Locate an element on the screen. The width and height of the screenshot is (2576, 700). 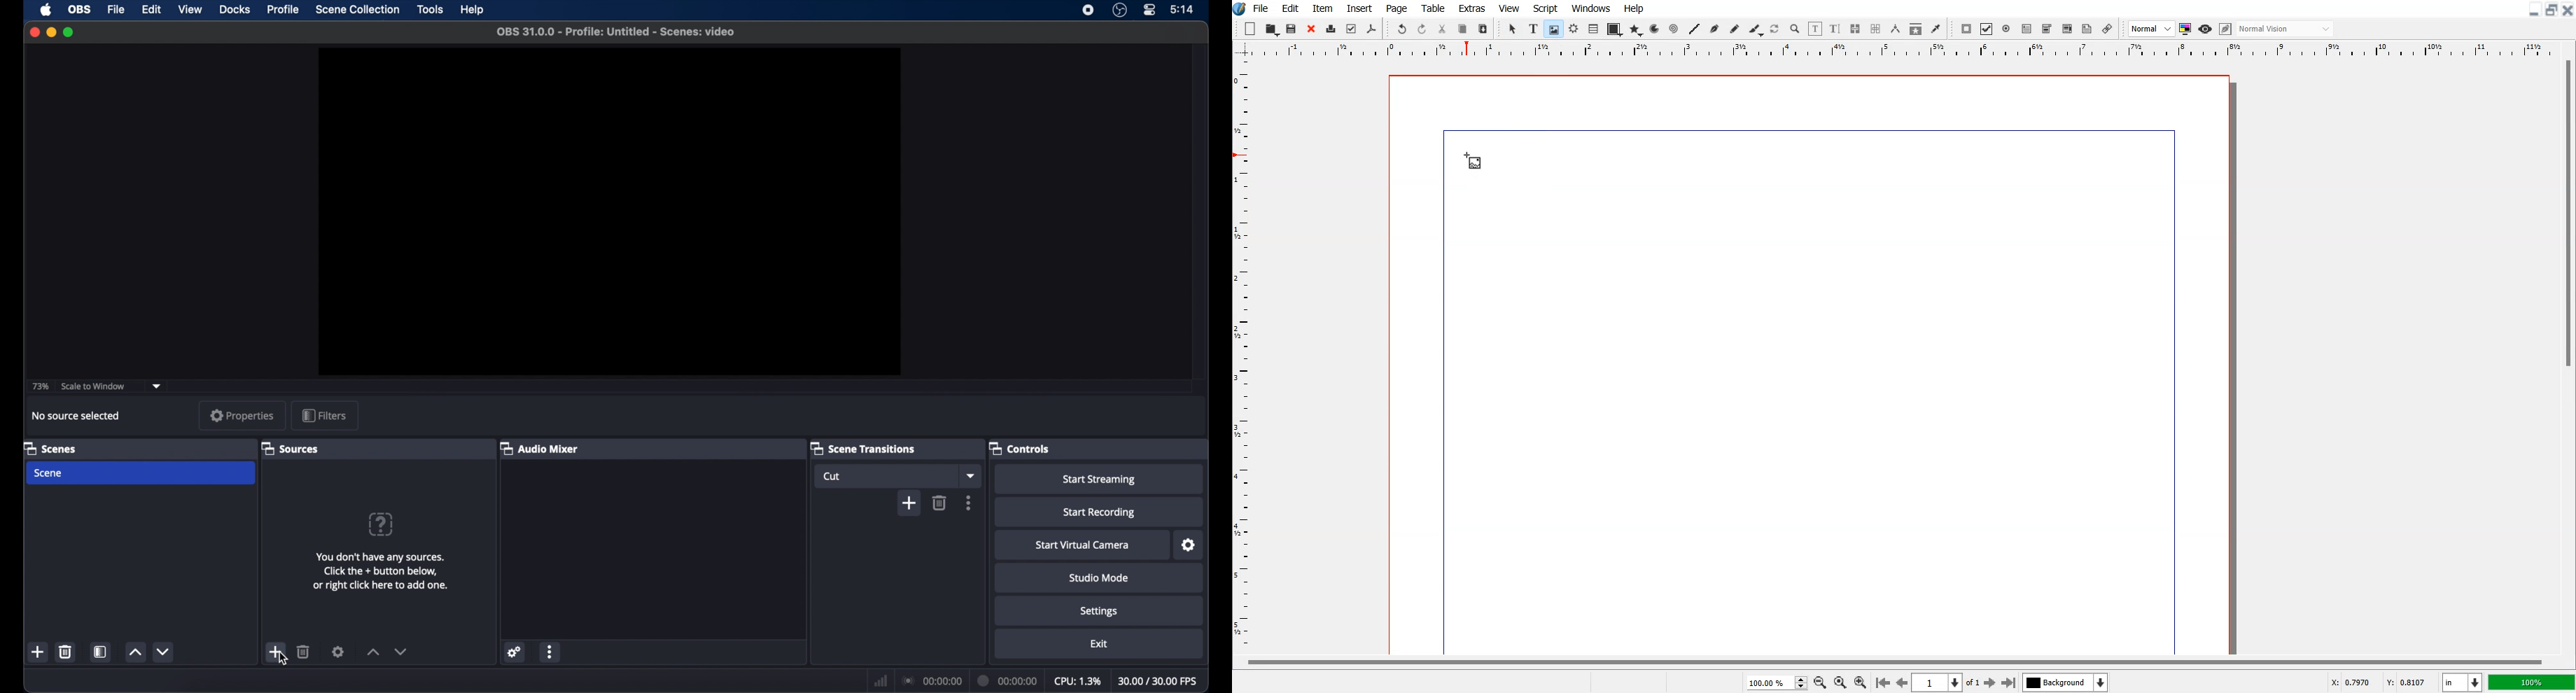
Copy is located at coordinates (1463, 28).